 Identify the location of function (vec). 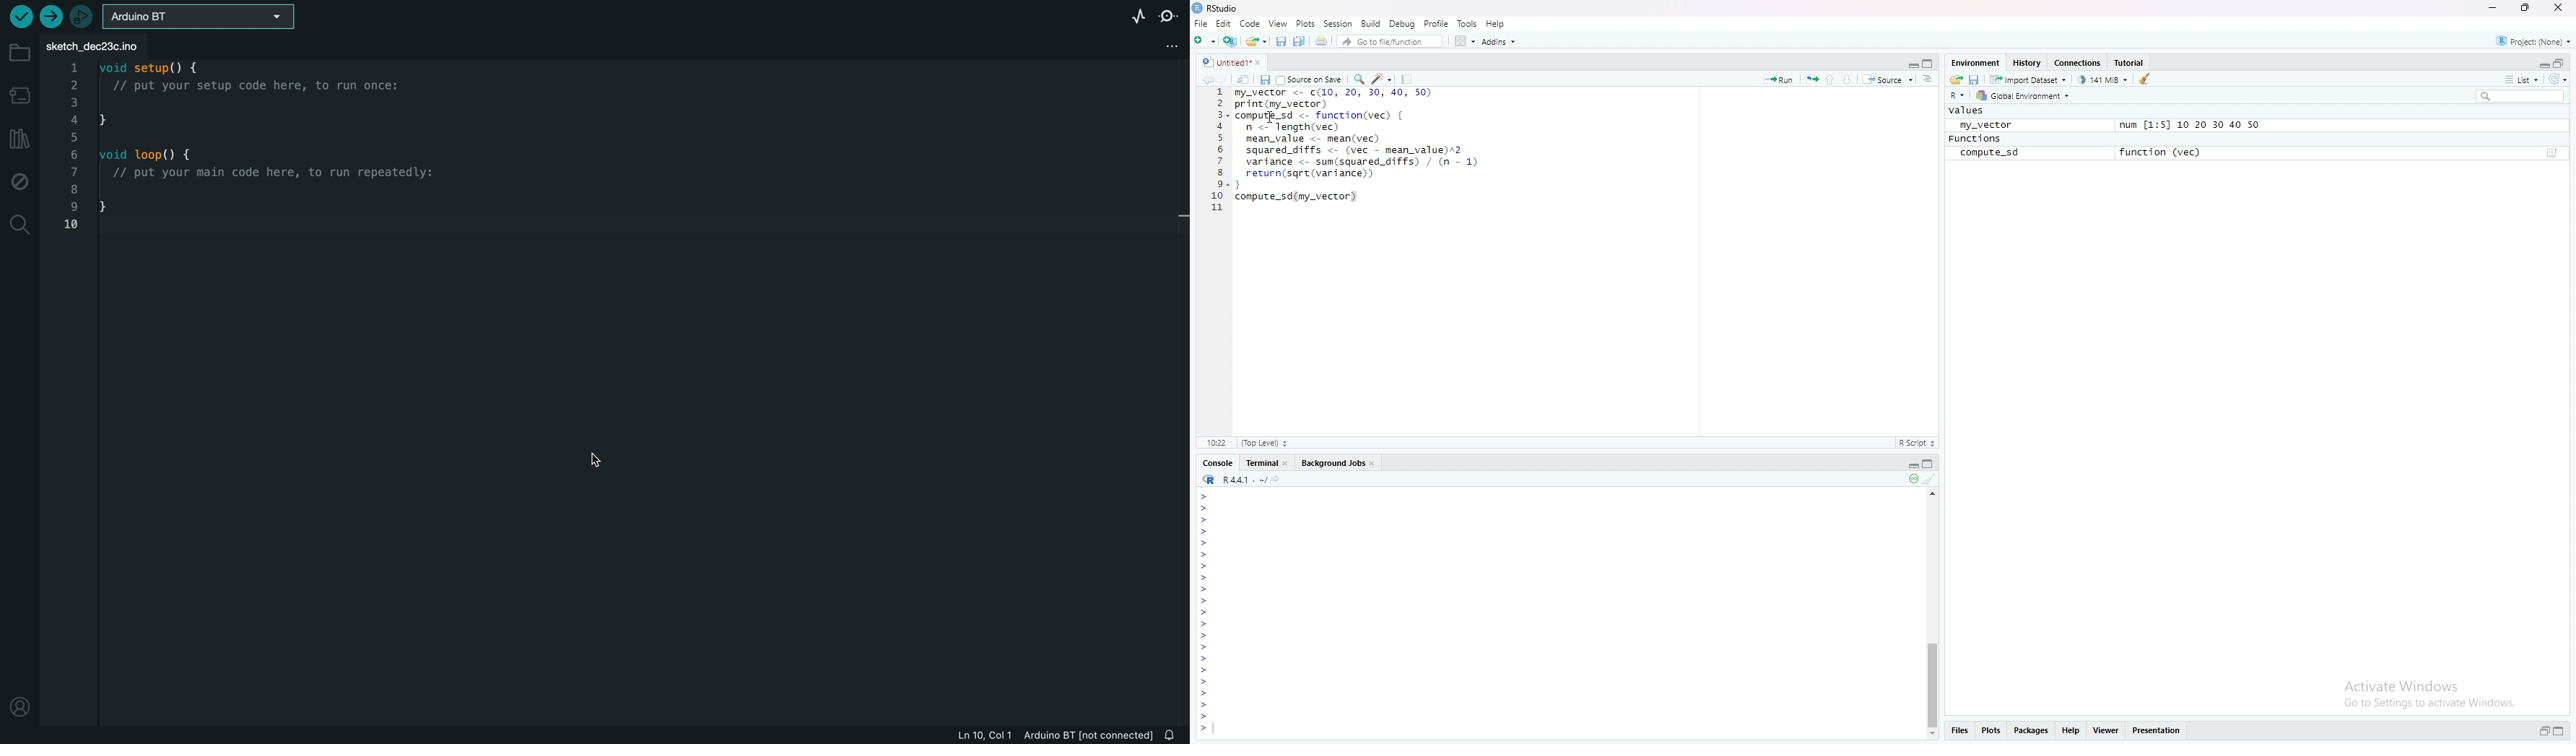
(2164, 152).